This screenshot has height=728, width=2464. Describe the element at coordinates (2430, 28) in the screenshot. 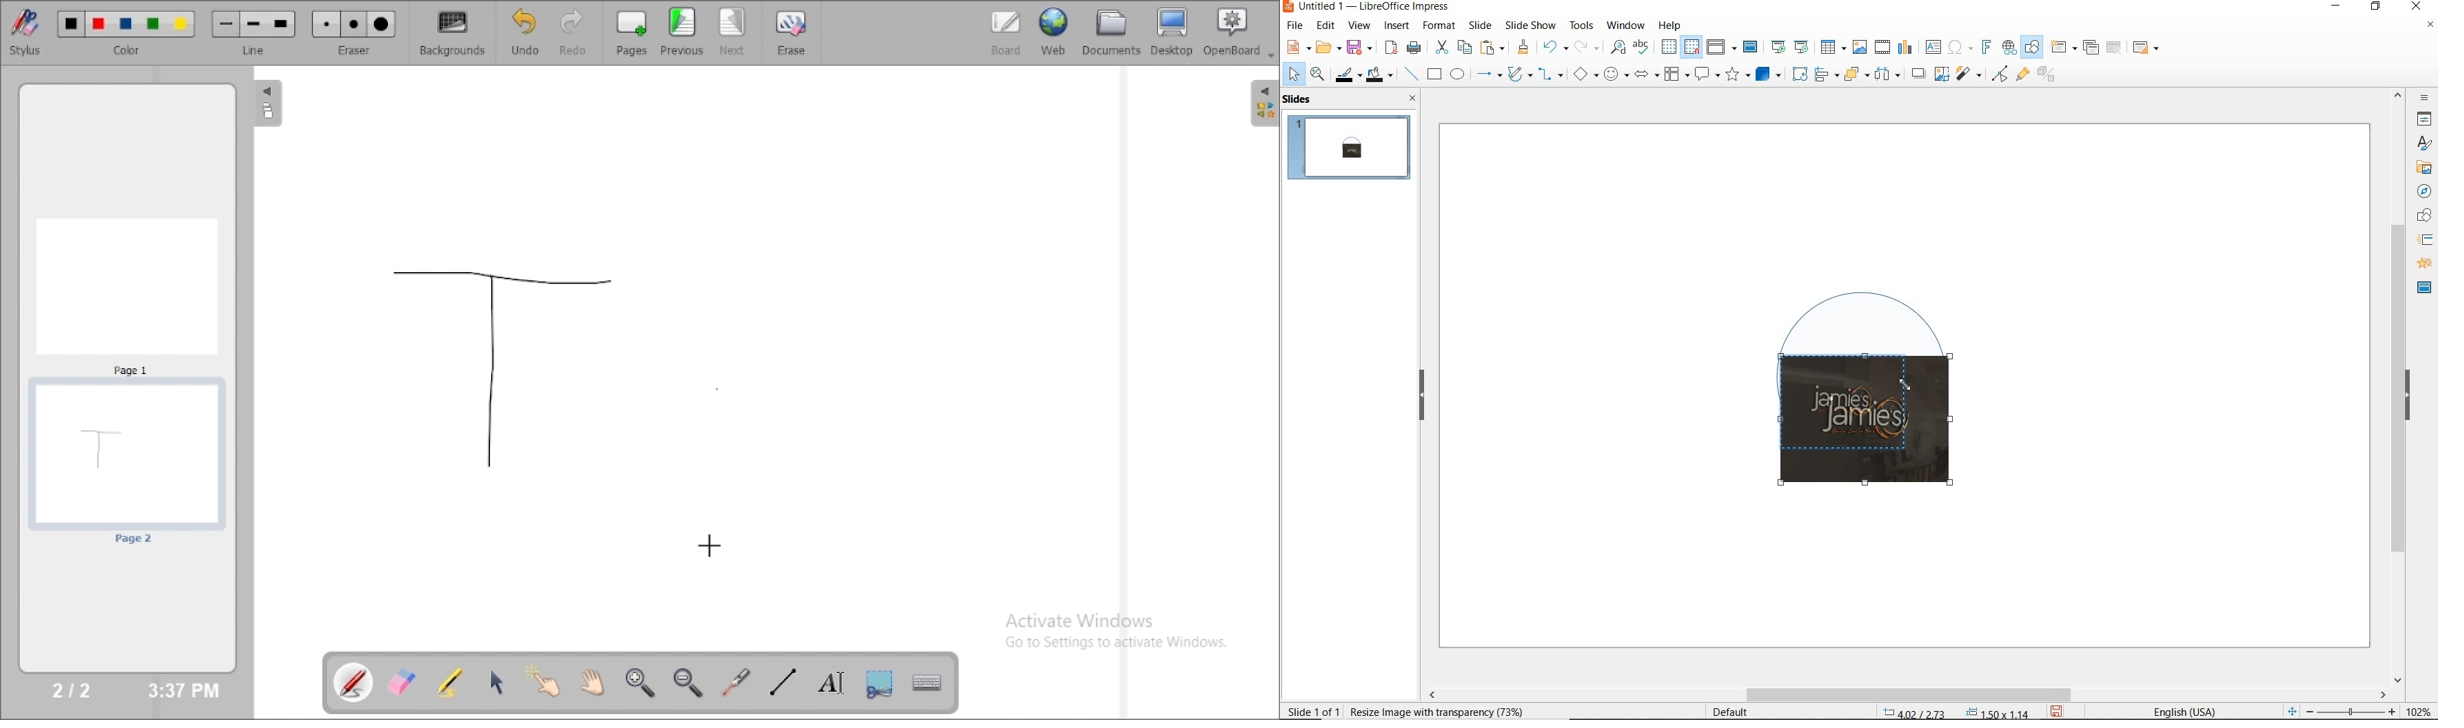

I see `close document` at that location.